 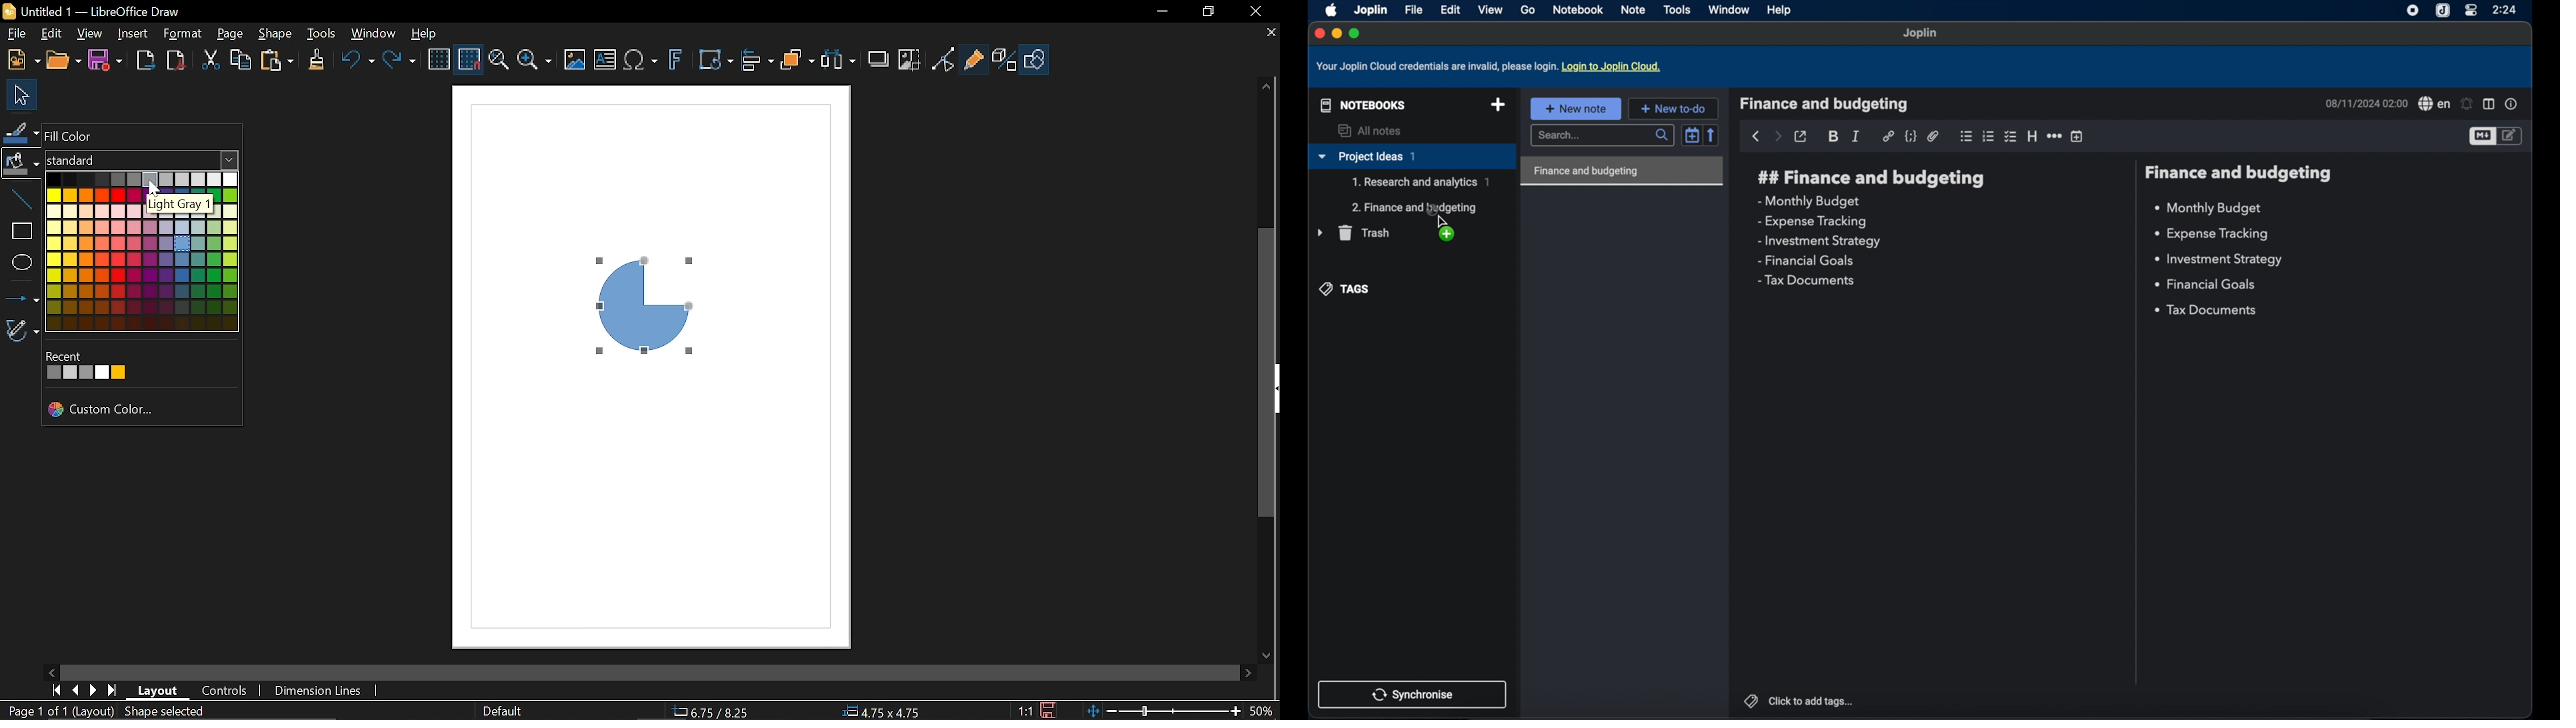 What do you see at coordinates (1713, 135) in the screenshot?
I see `reverse sort order` at bounding box center [1713, 135].